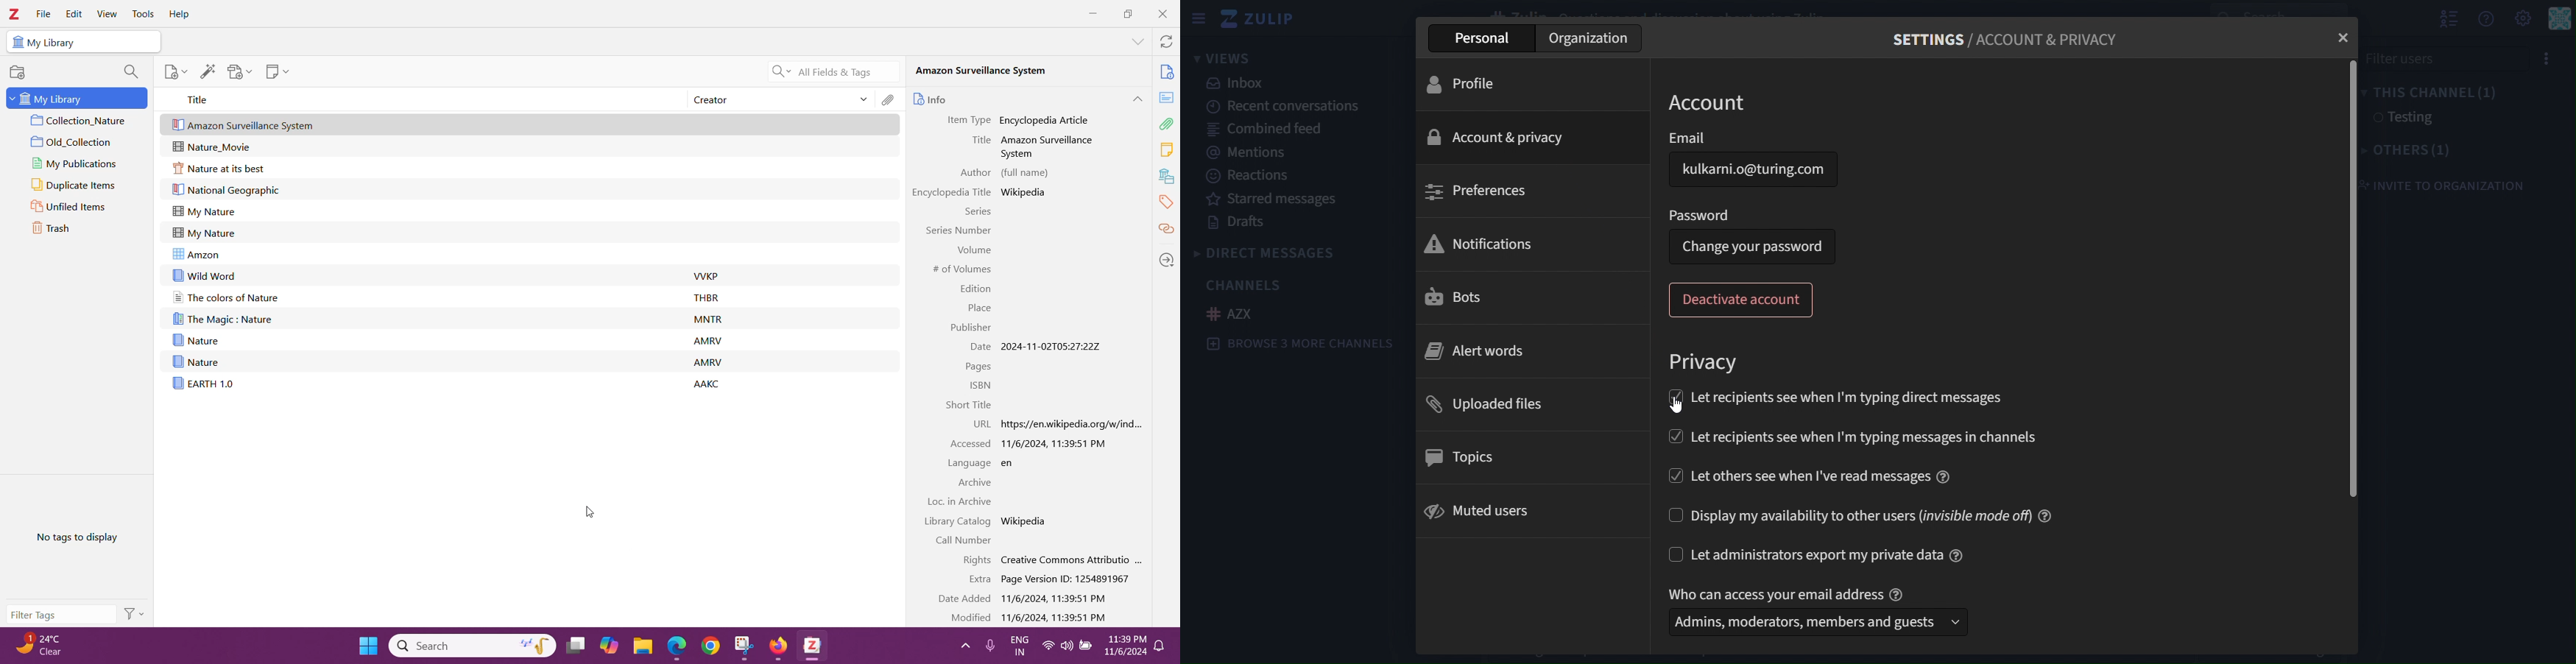 The height and width of the screenshot is (672, 2576). Describe the element at coordinates (1056, 617) in the screenshot. I see `Webpage modified date and time` at that location.